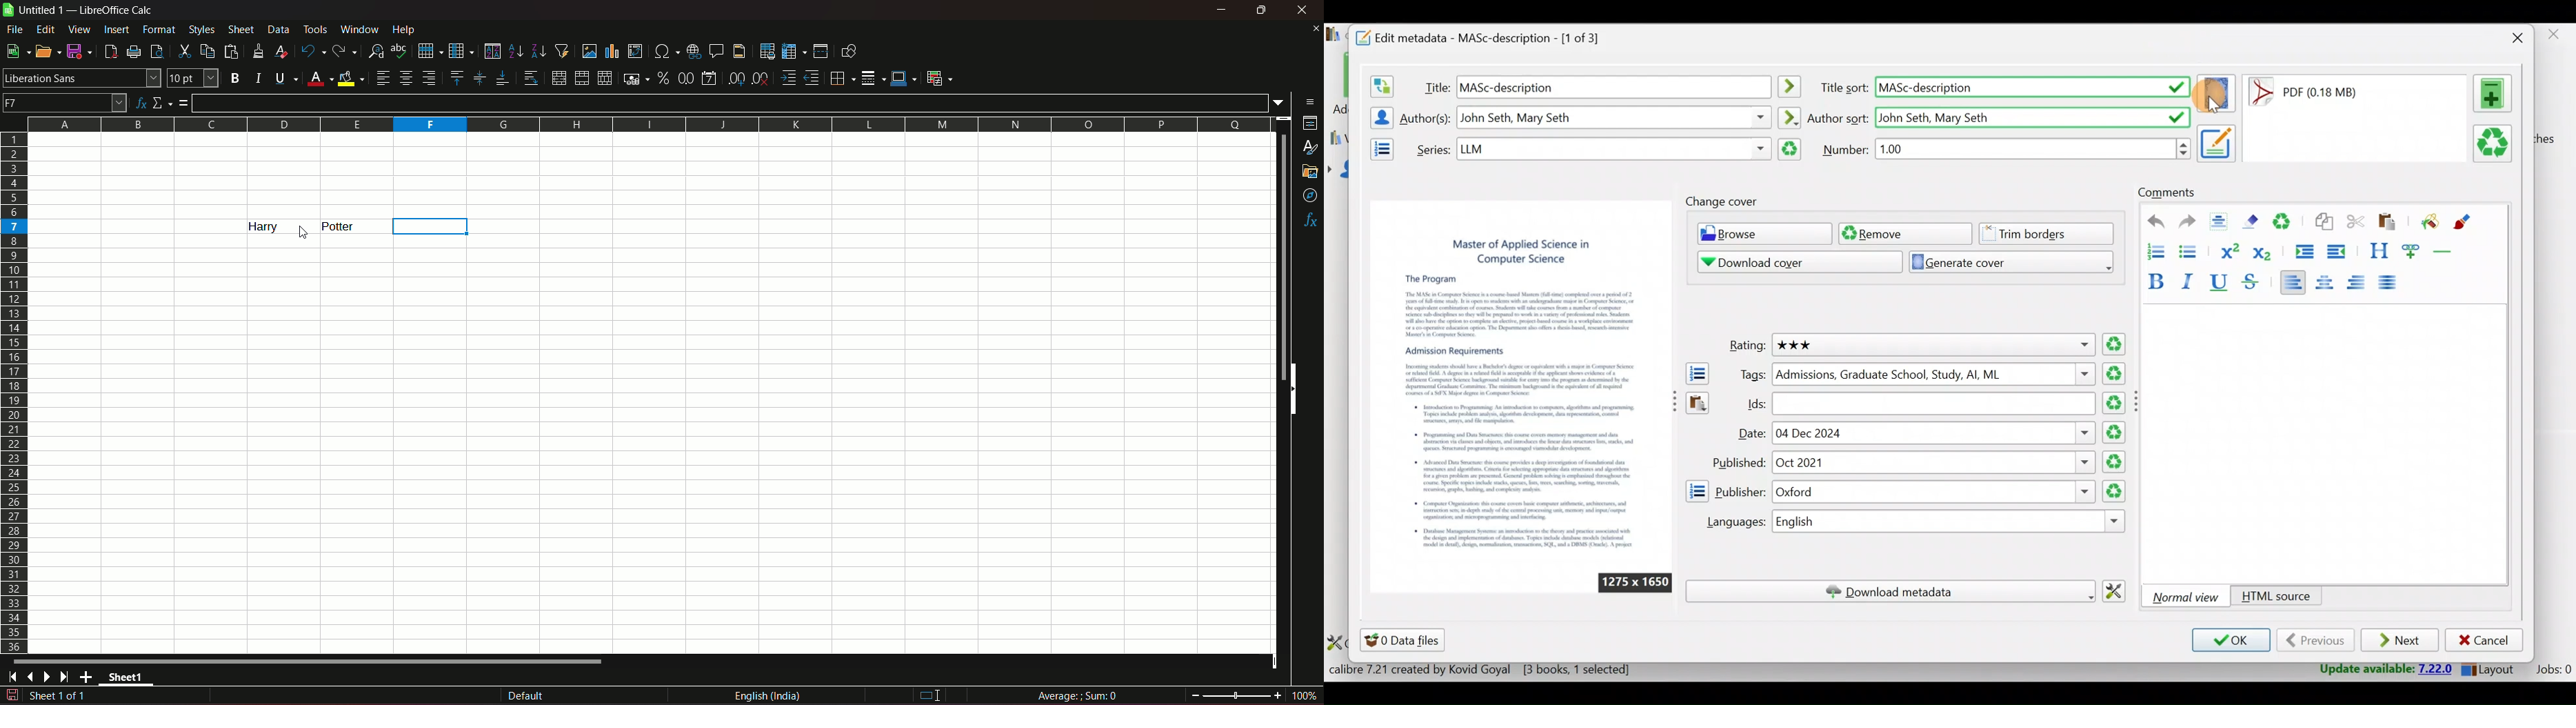  I want to click on window, so click(361, 30).